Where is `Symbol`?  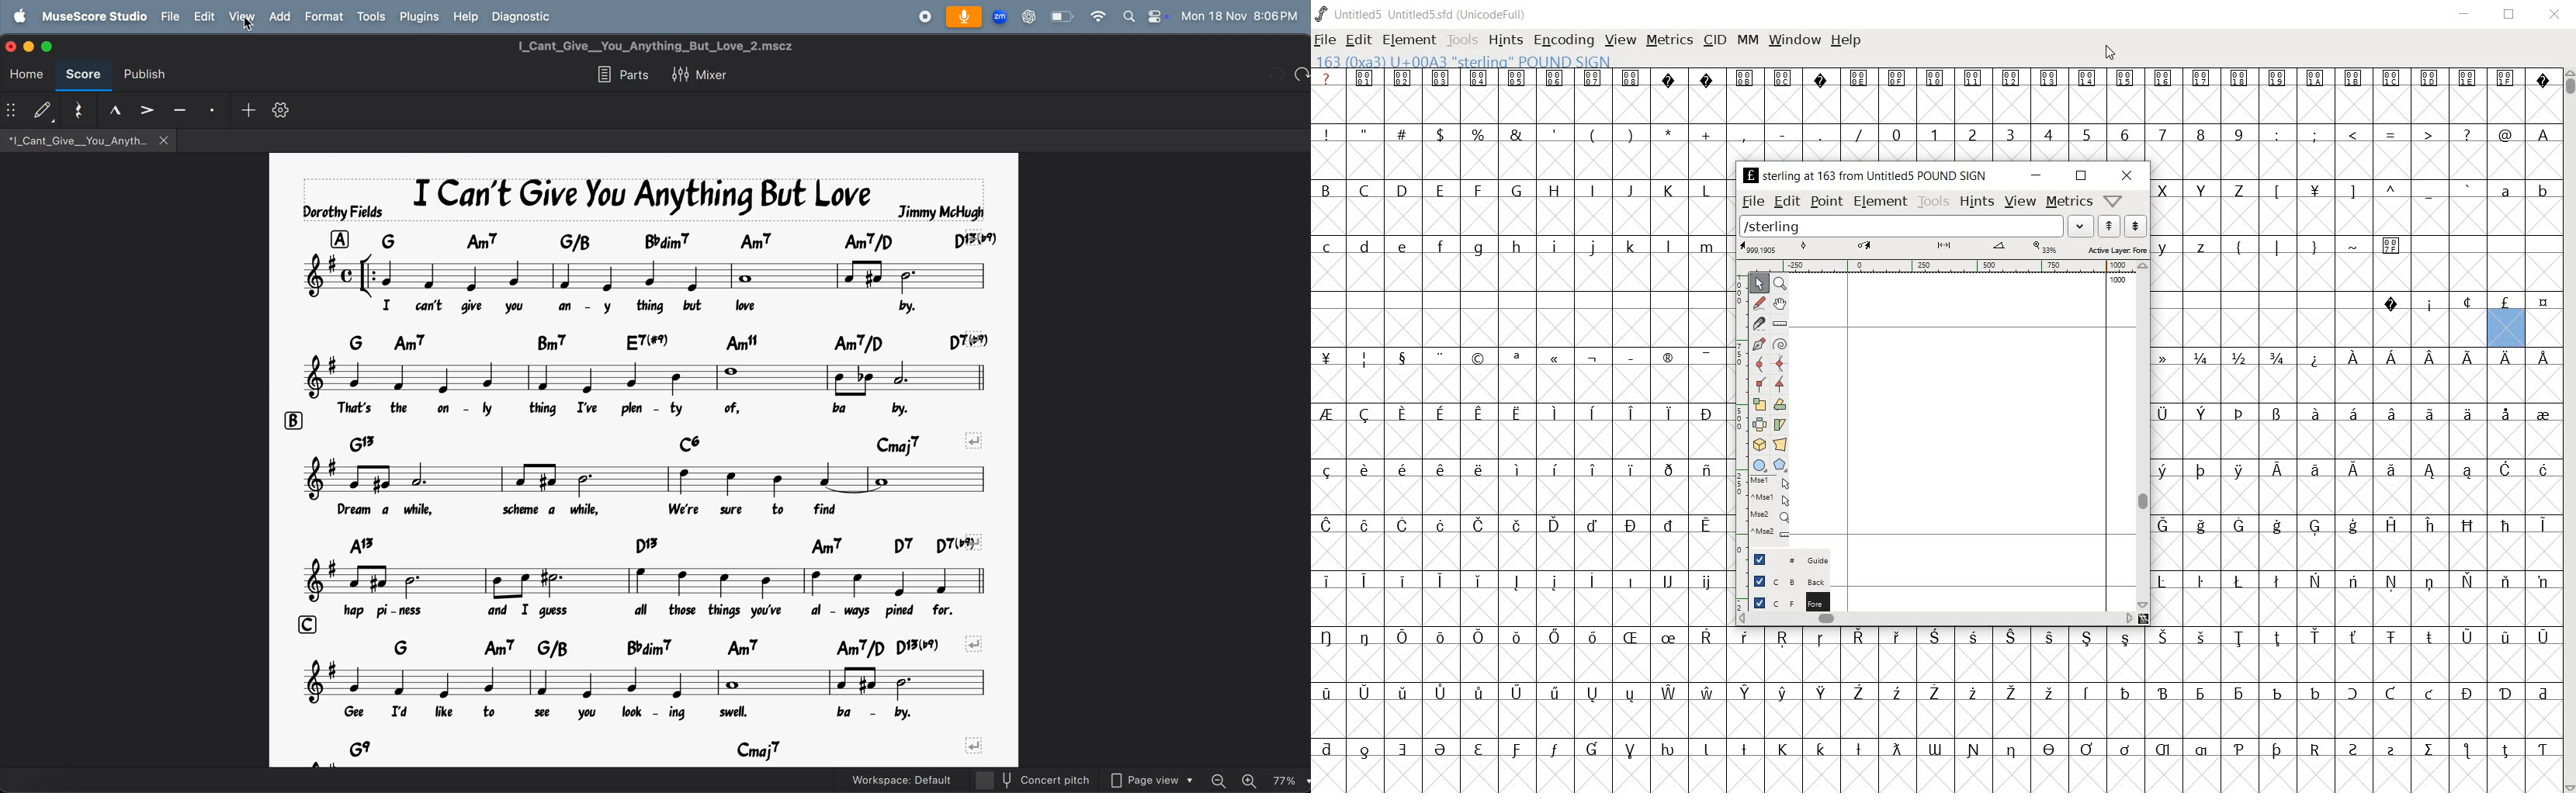 Symbol is located at coordinates (1440, 415).